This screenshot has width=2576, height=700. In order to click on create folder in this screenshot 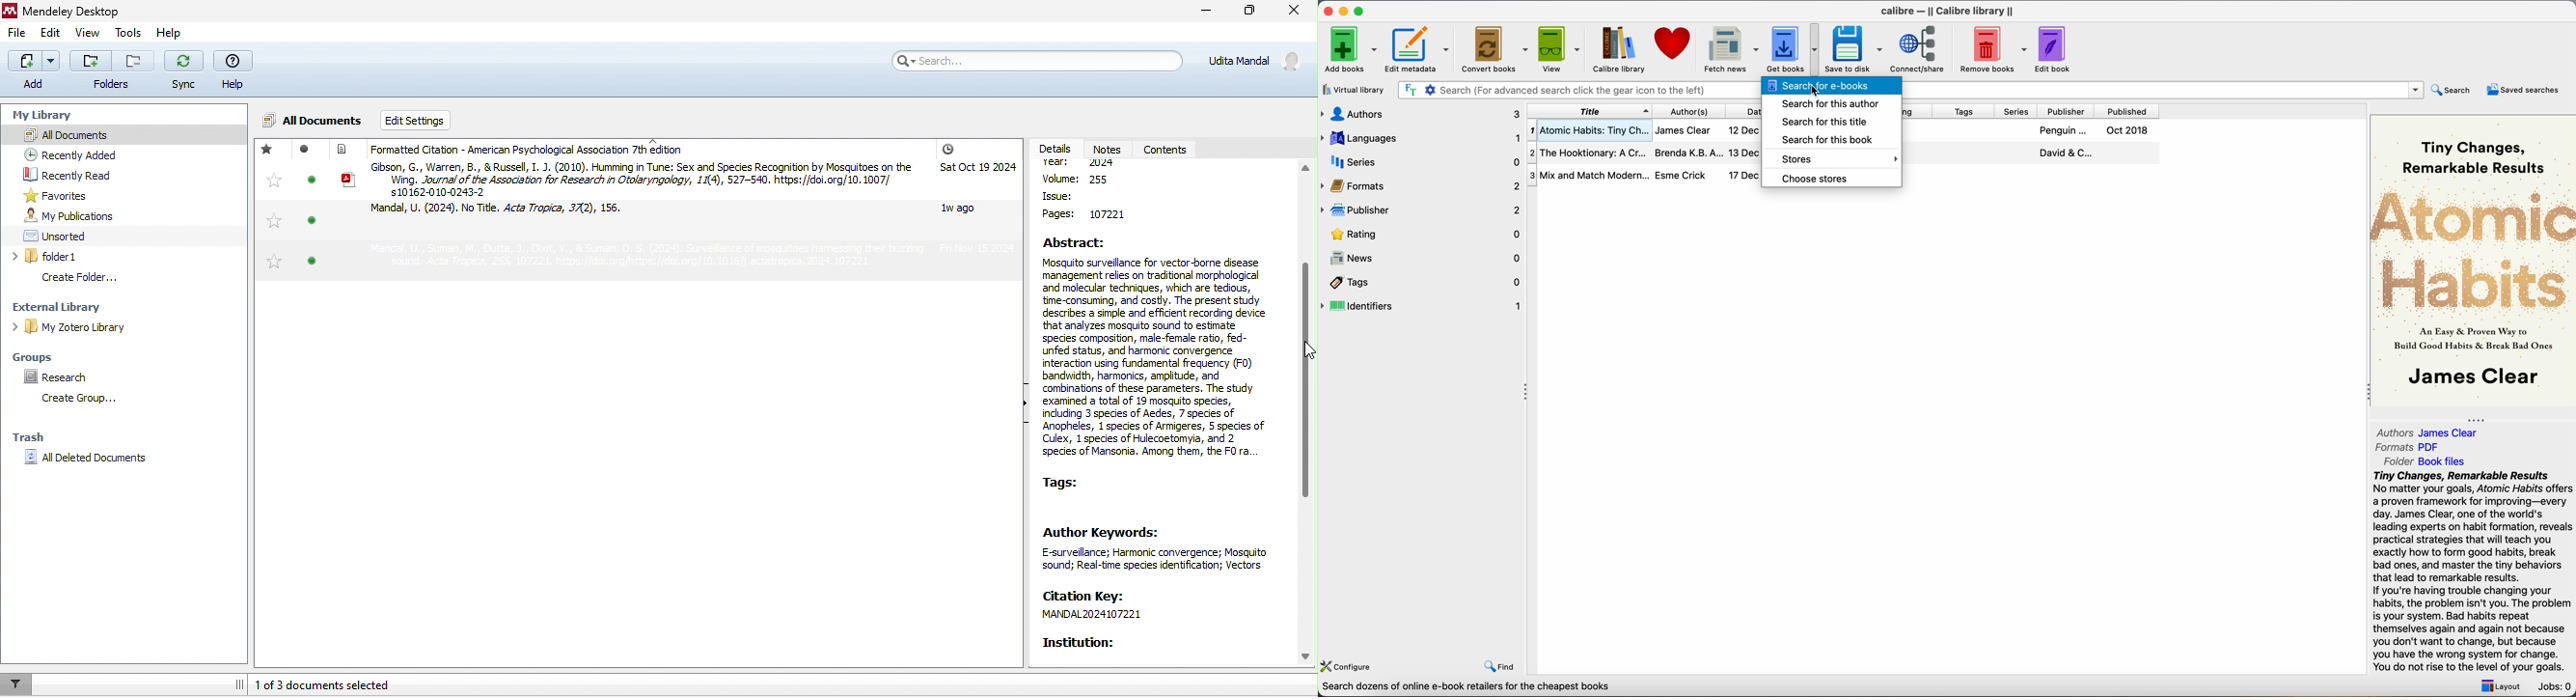, I will do `click(96, 277)`.